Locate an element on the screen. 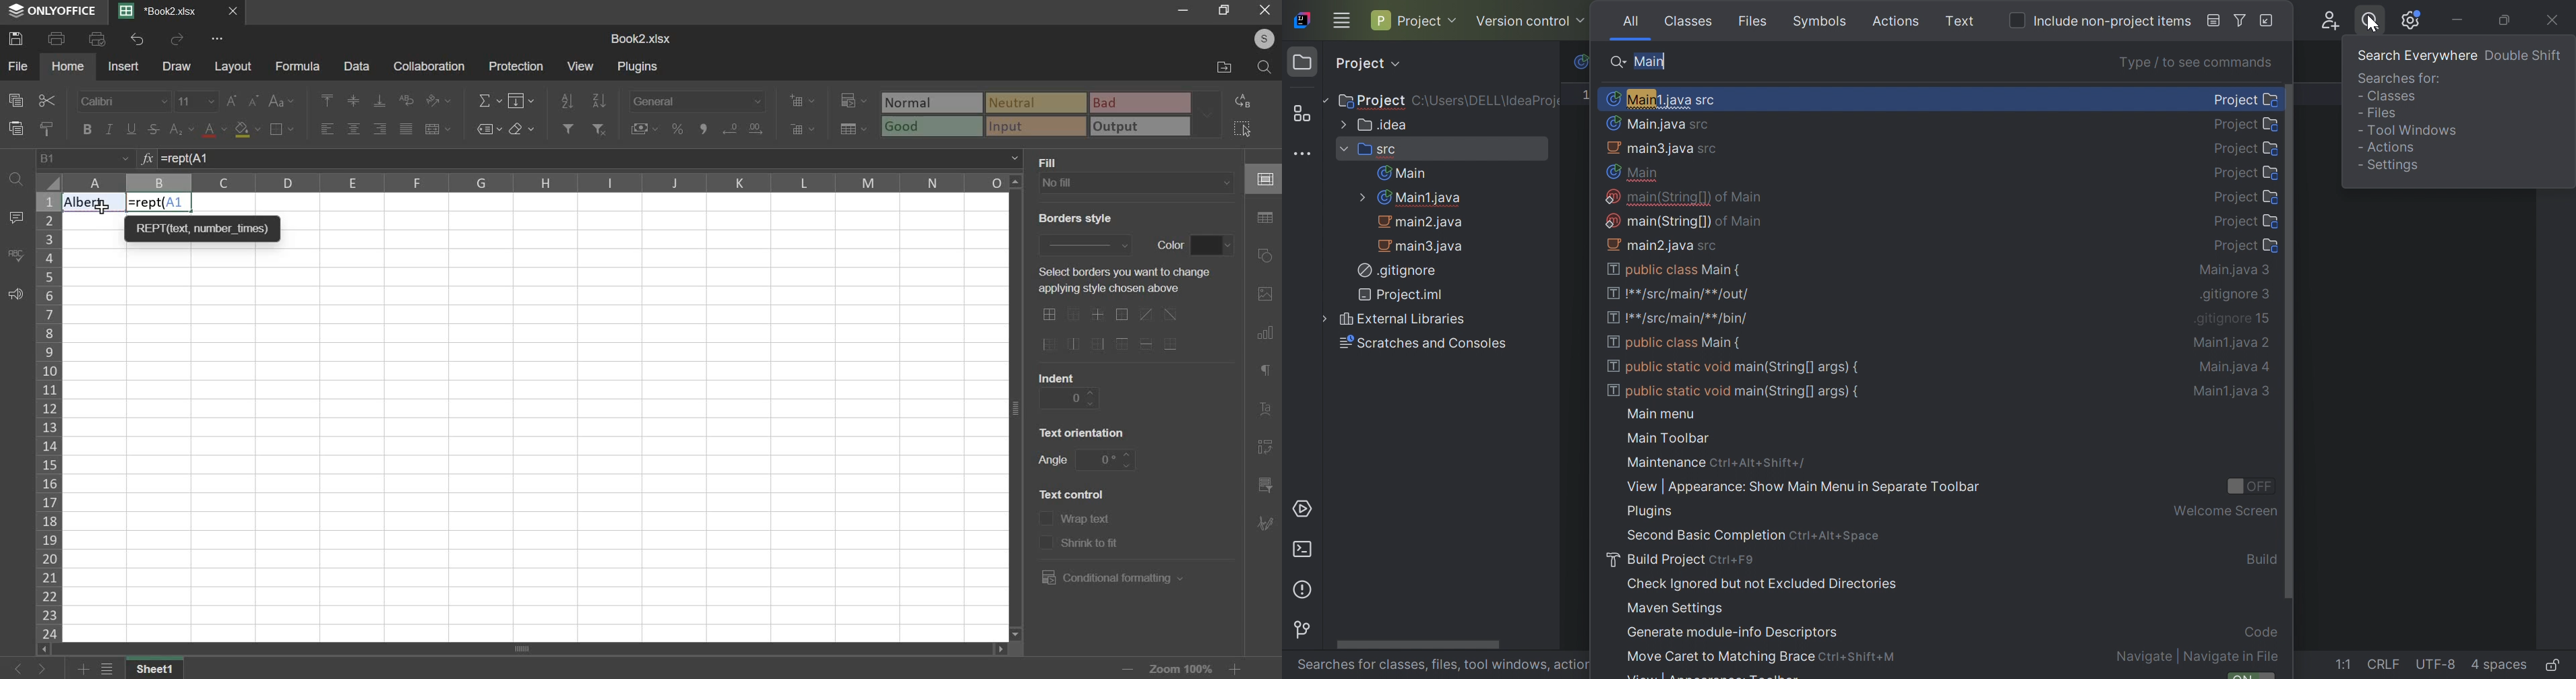   is located at coordinates (1268, 524).